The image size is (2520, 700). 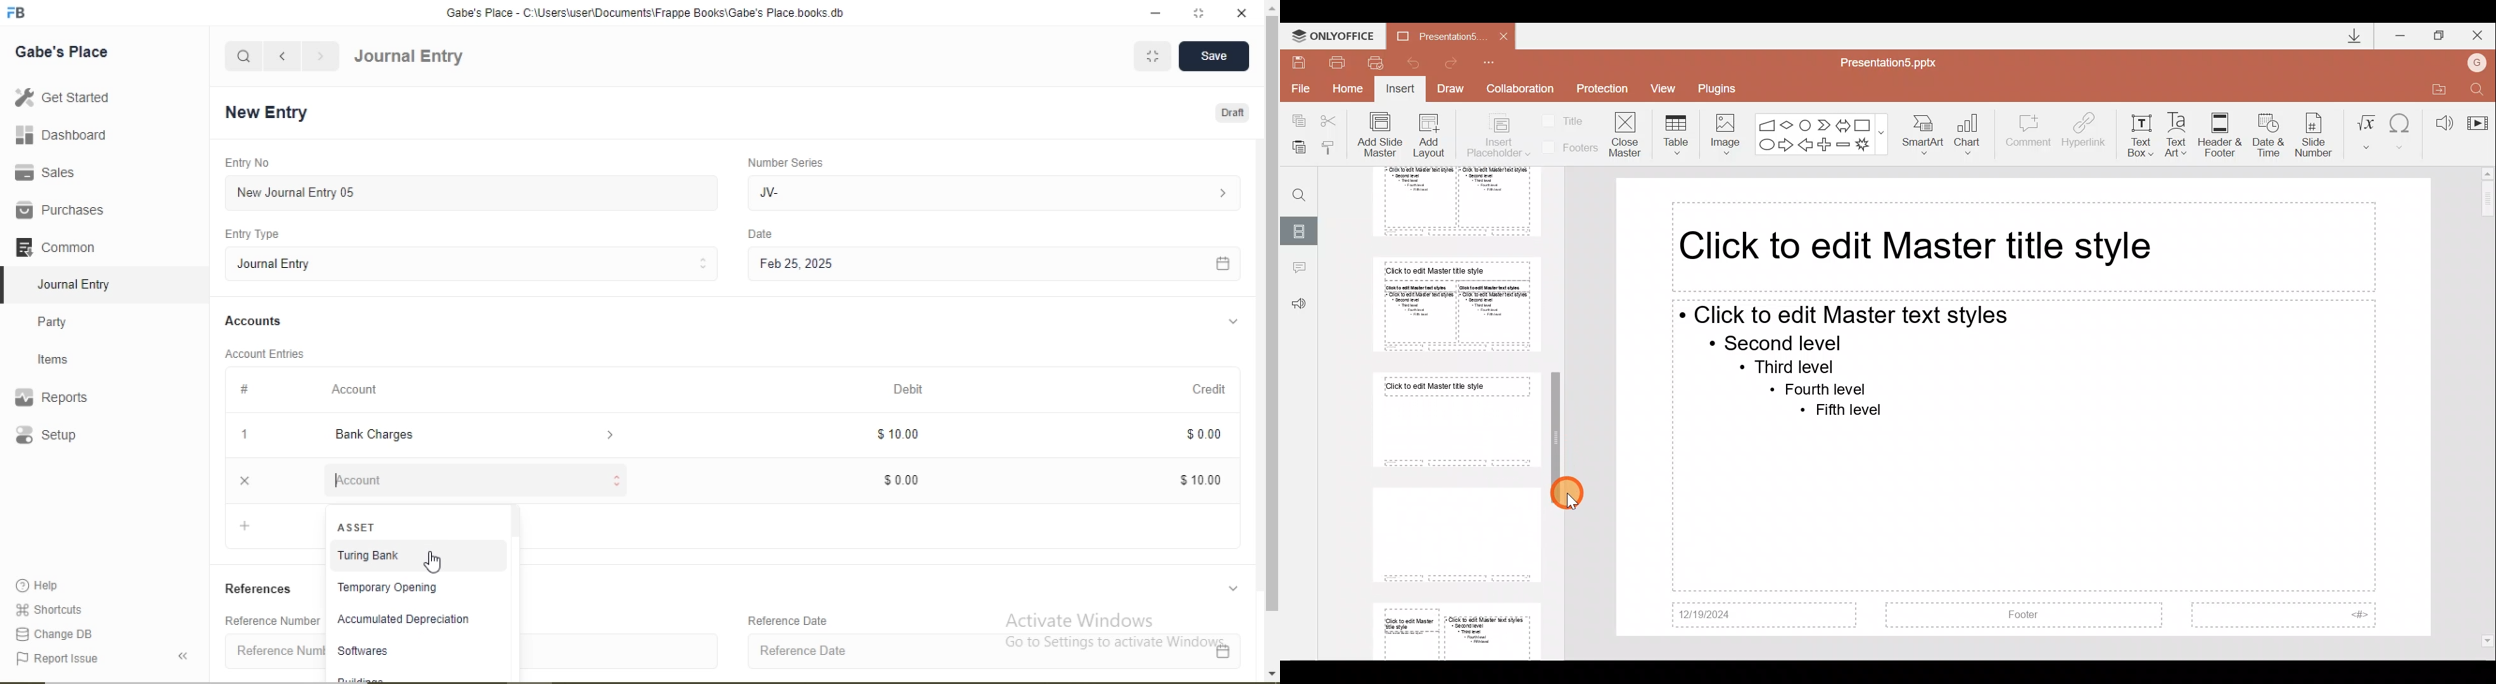 What do you see at coordinates (1789, 125) in the screenshot?
I see `Flow chart-decision` at bounding box center [1789, 125].